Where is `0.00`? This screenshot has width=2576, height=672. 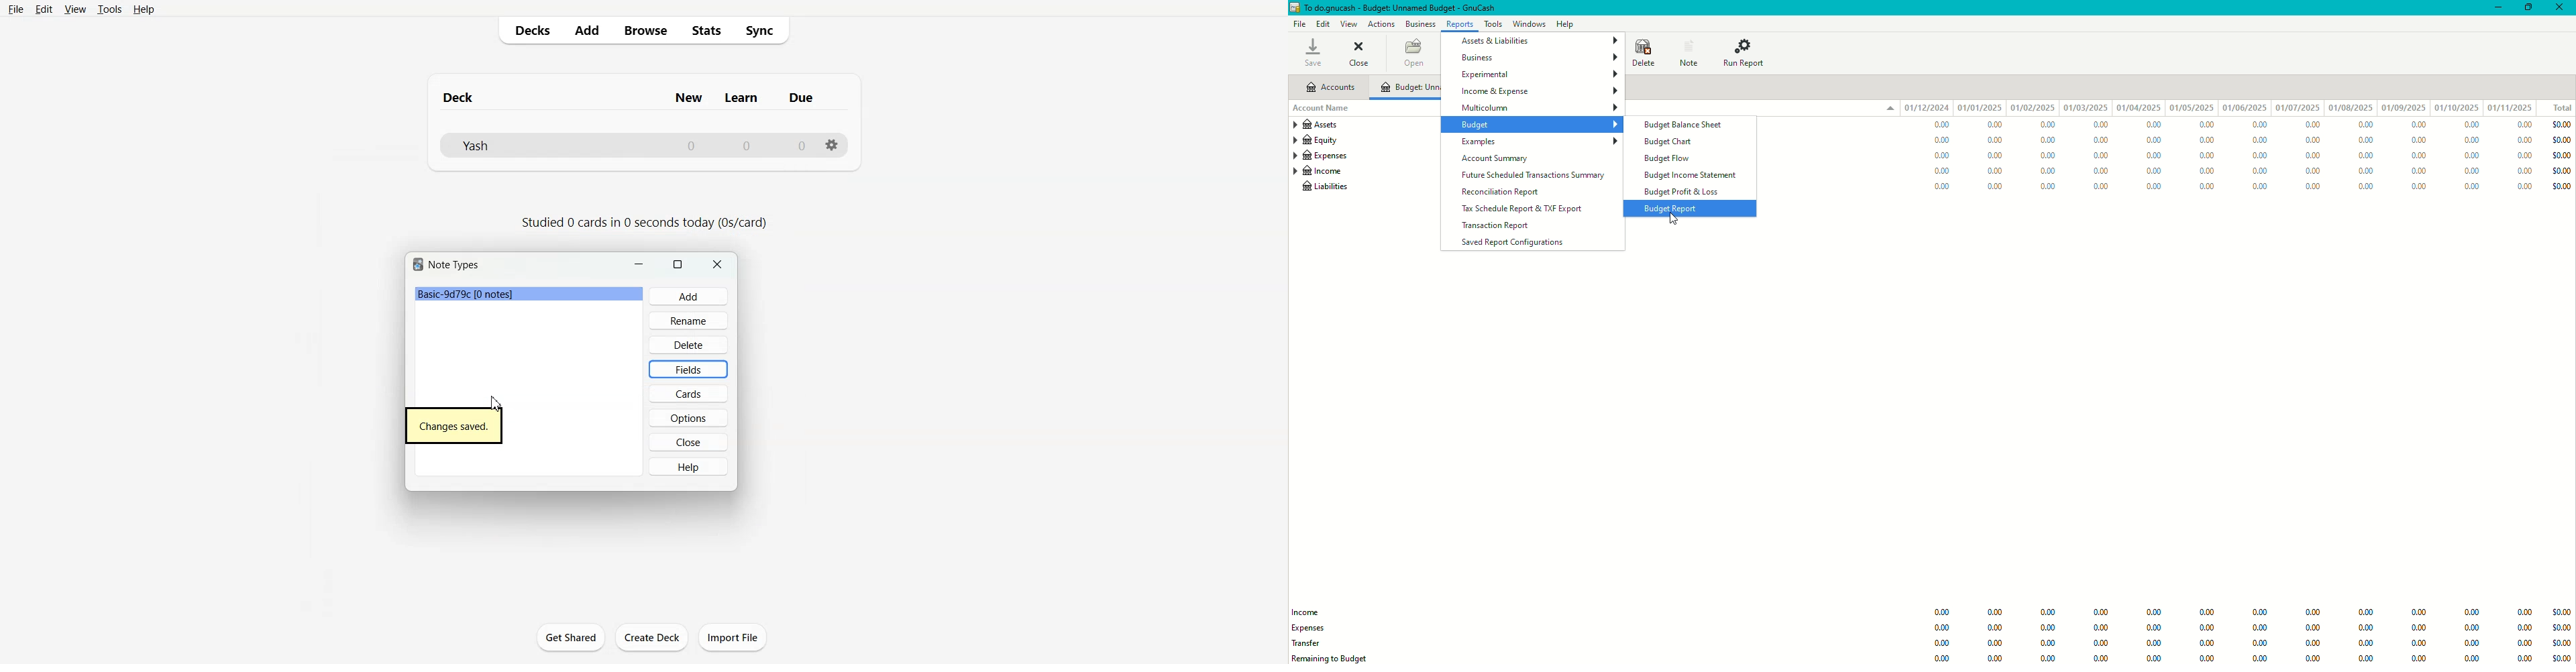
0.00 is located at coordinates (1939, 170).